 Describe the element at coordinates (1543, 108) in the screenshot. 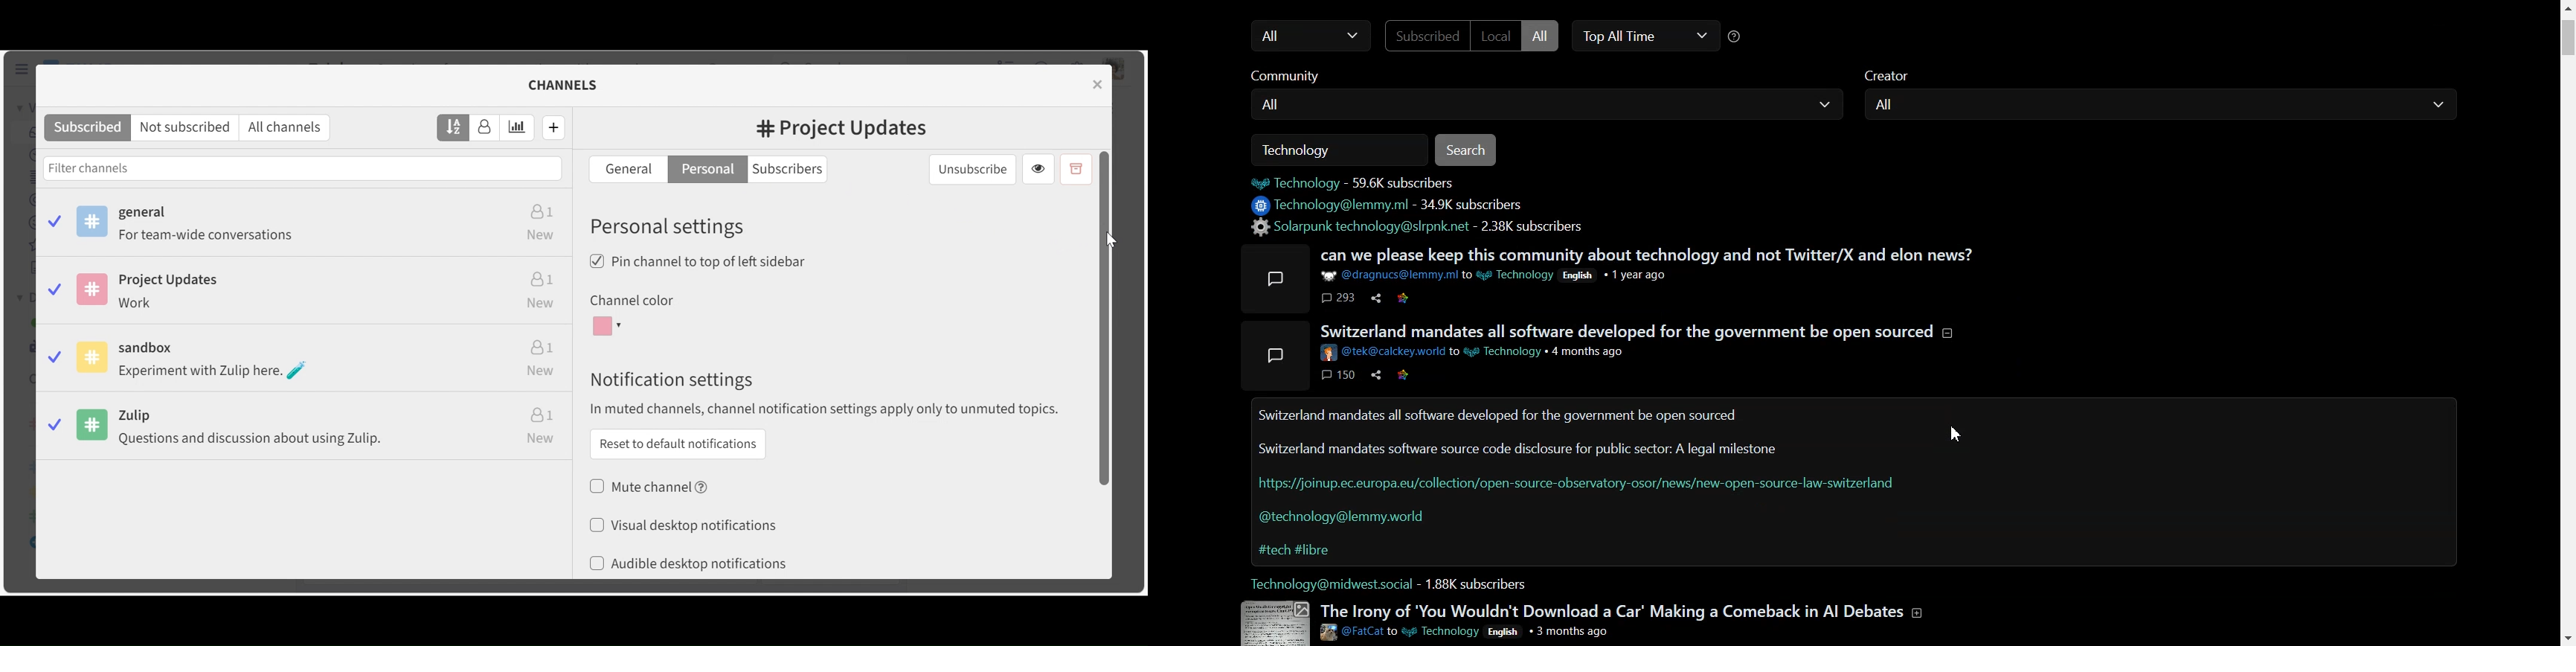

I see `All` at that location.